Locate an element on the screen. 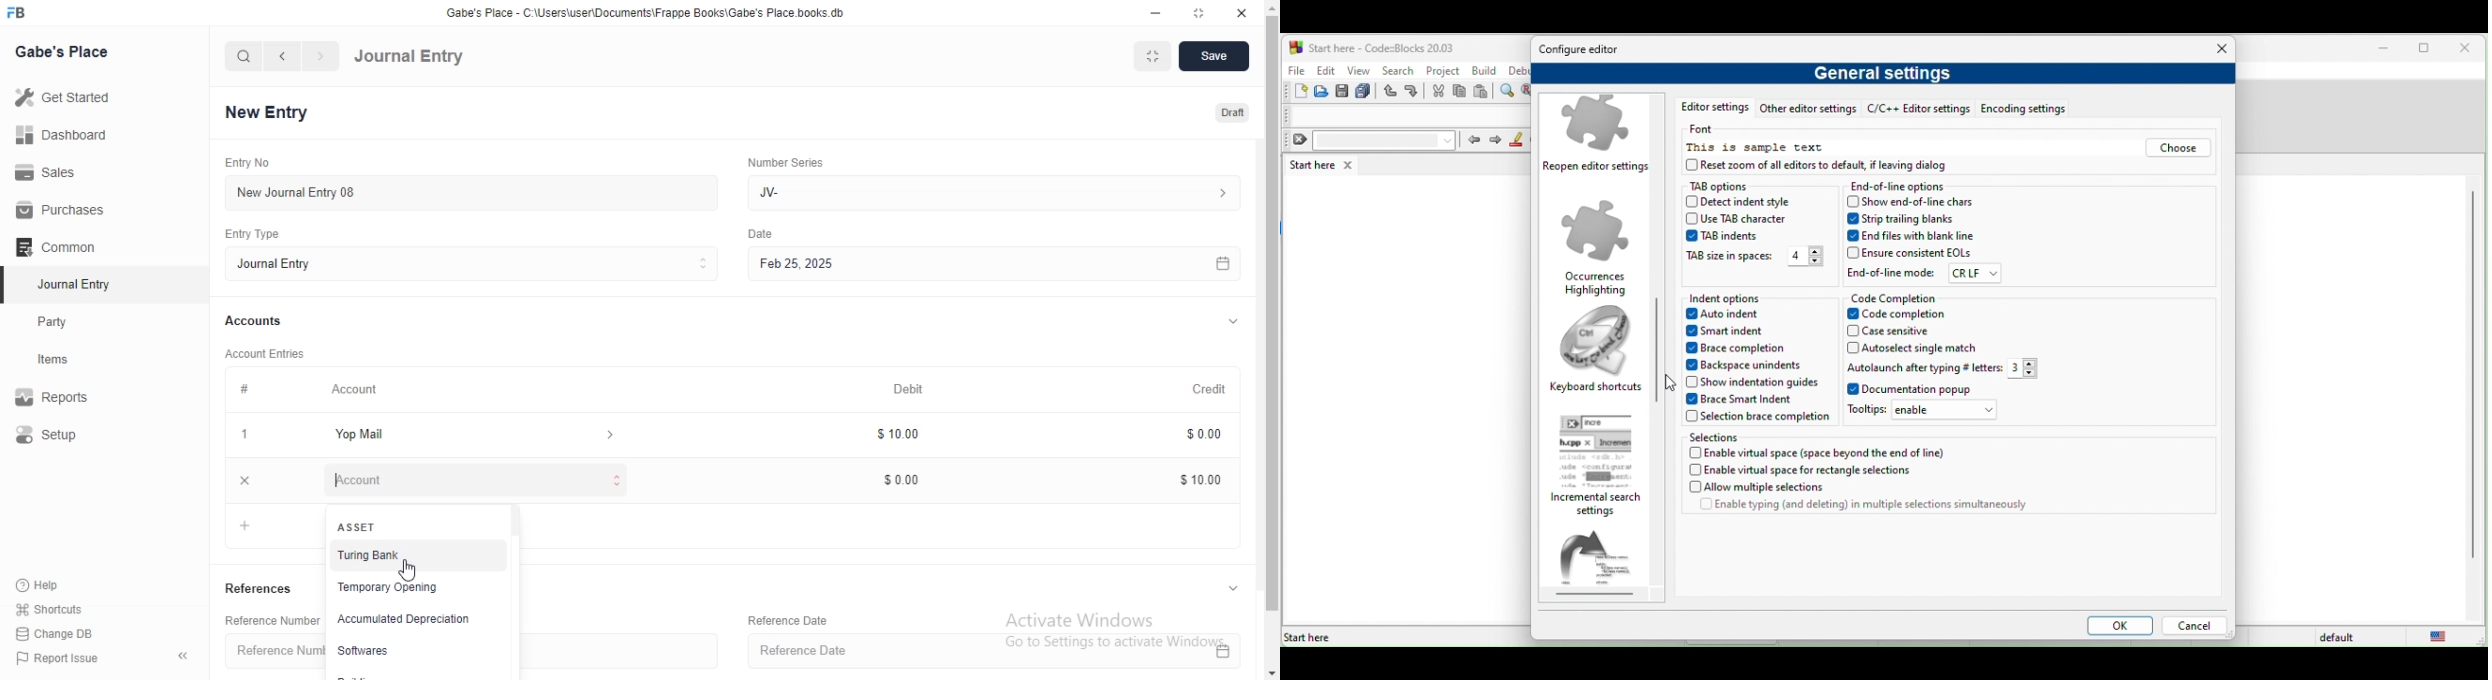 This screenshot has width=2492, height=700. Feb 25, 2025 is located at coordinates (1003, 263).